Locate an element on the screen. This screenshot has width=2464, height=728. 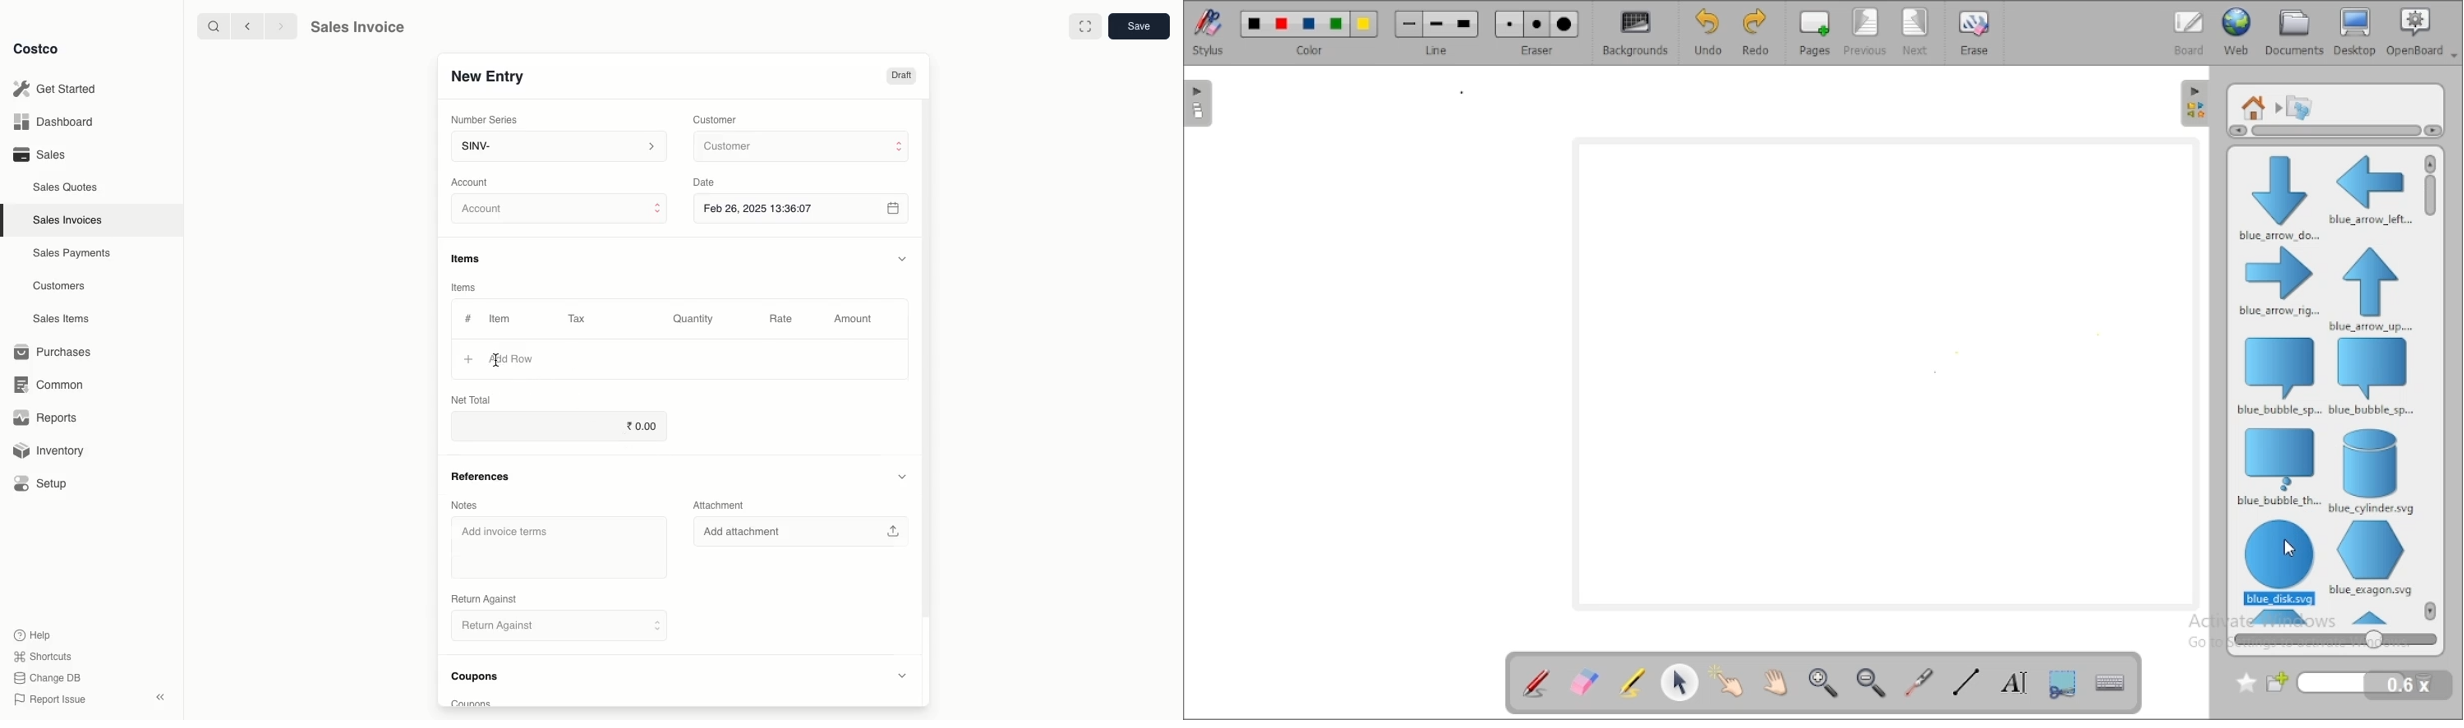
Dashboard is located at coordinates (51, 122).